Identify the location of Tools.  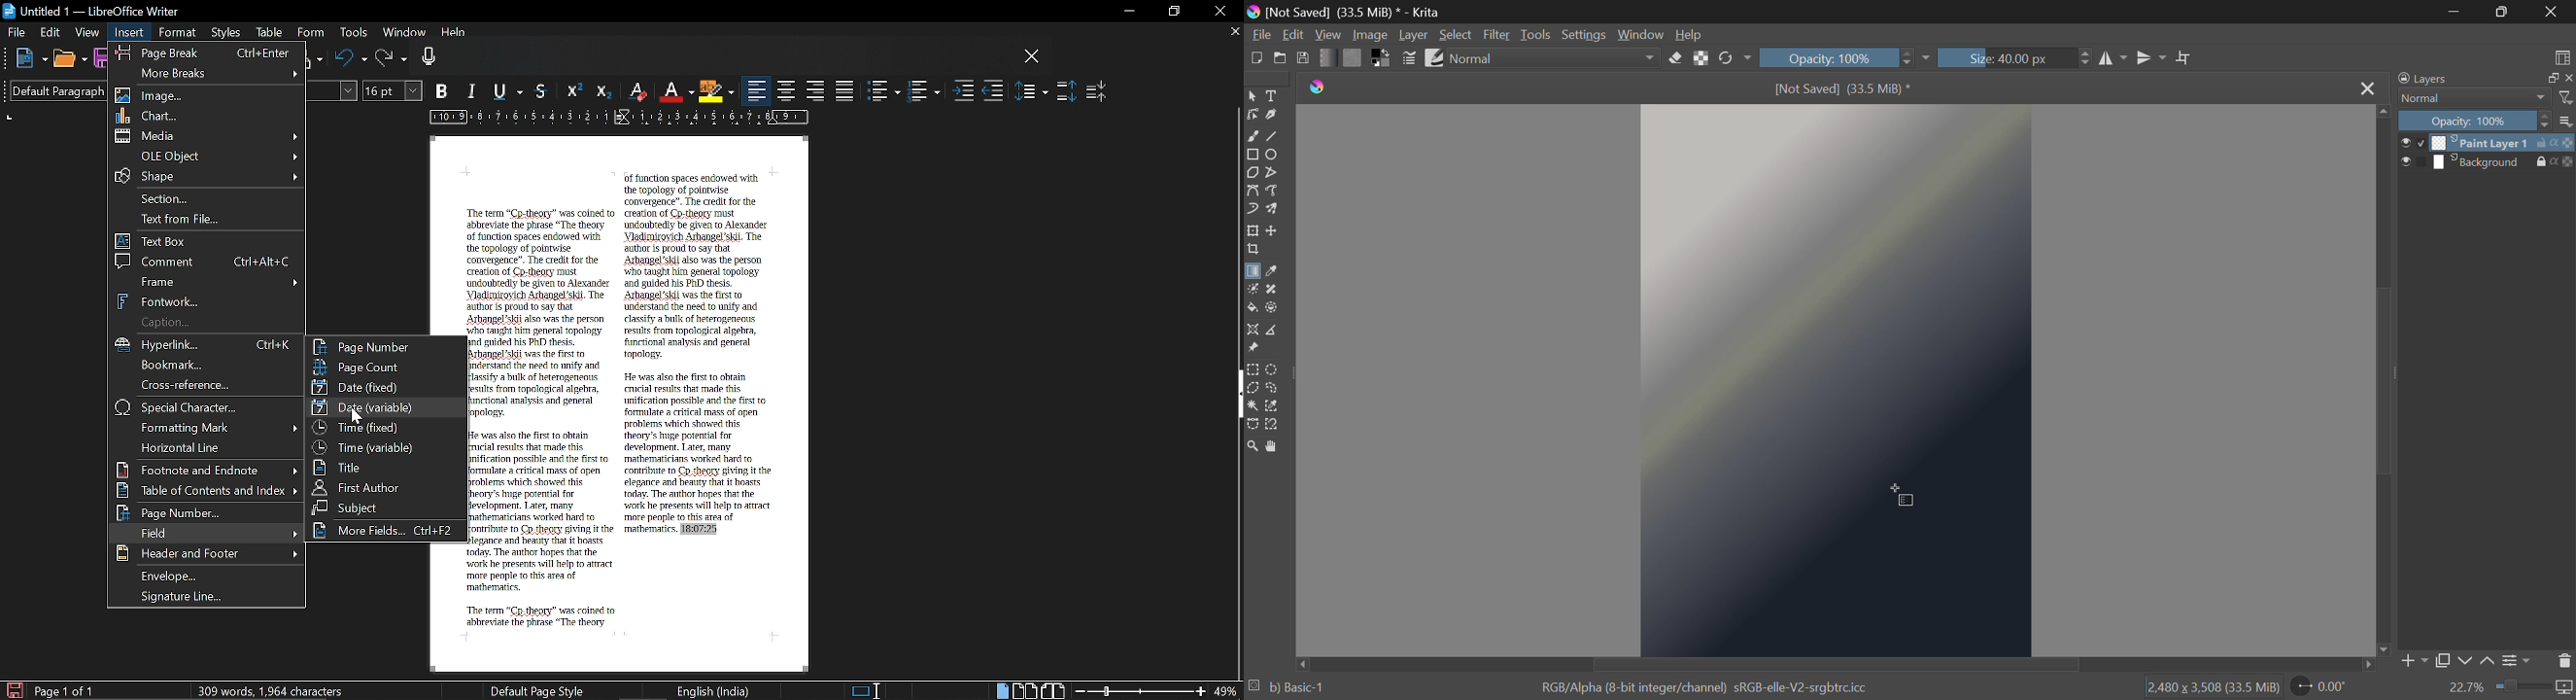
(352, 34).